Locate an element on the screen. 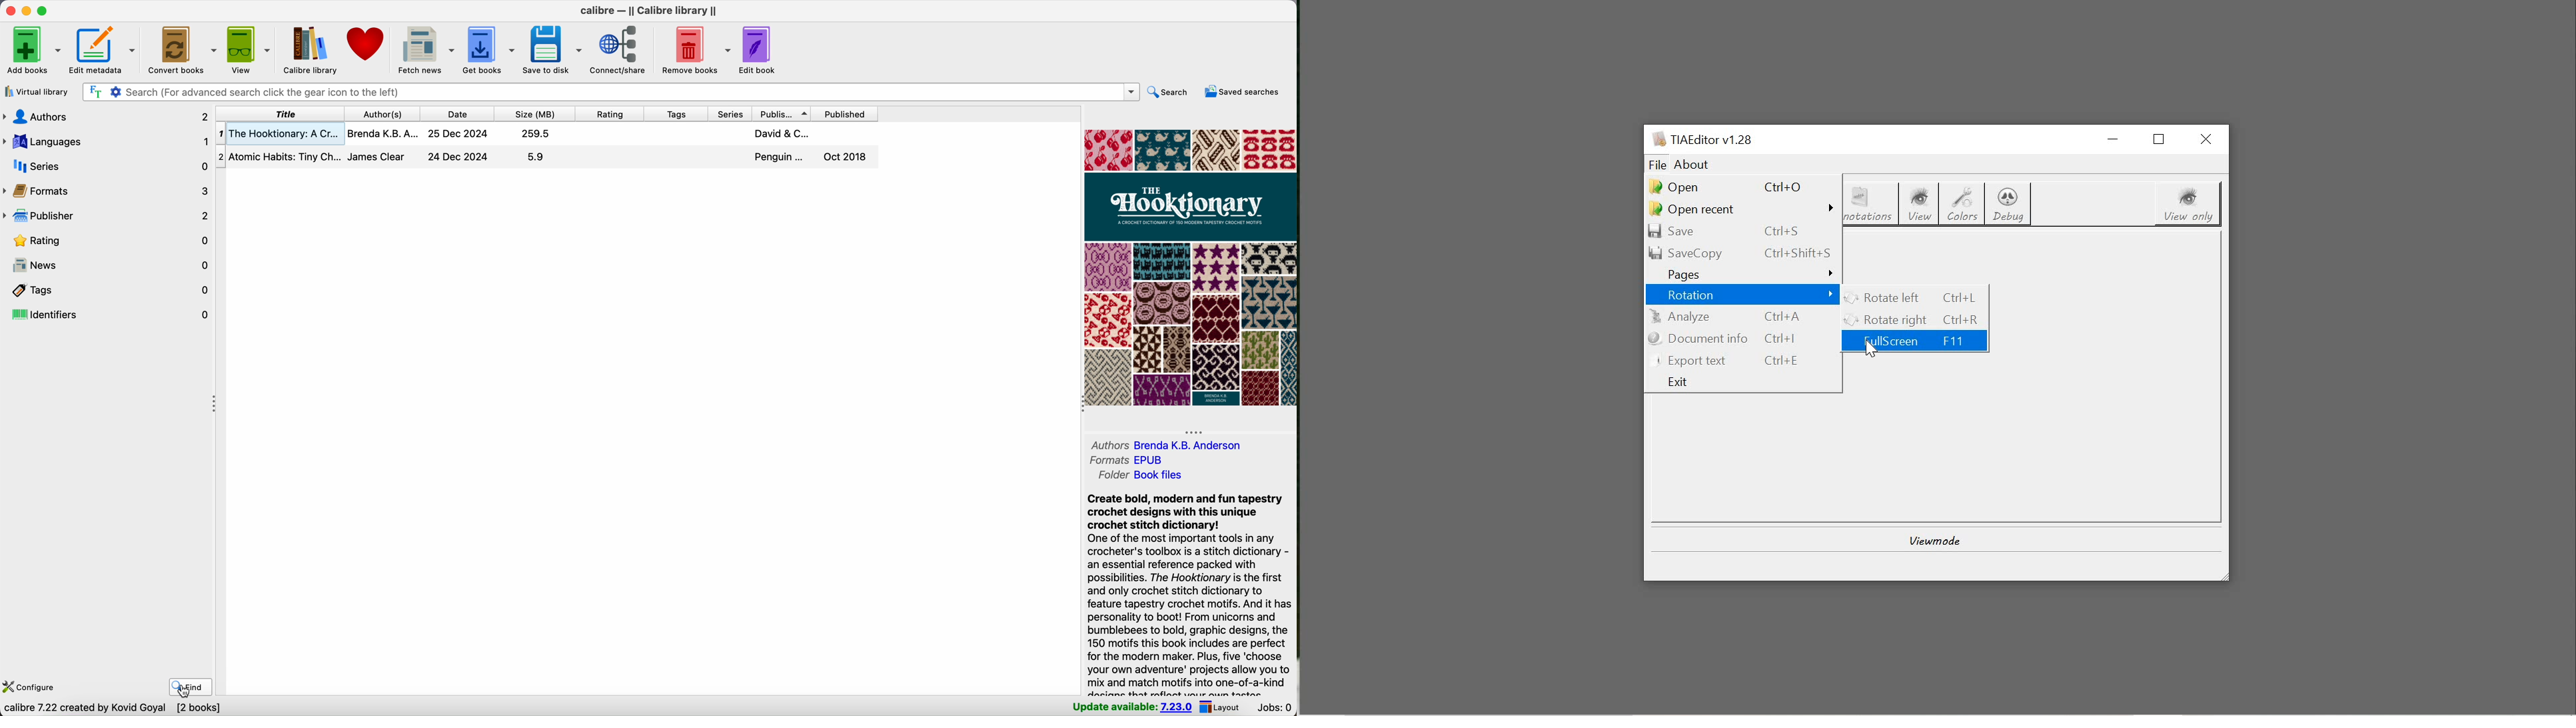 The image size is (2576, 728). authors is located at coordinates (107, 115).